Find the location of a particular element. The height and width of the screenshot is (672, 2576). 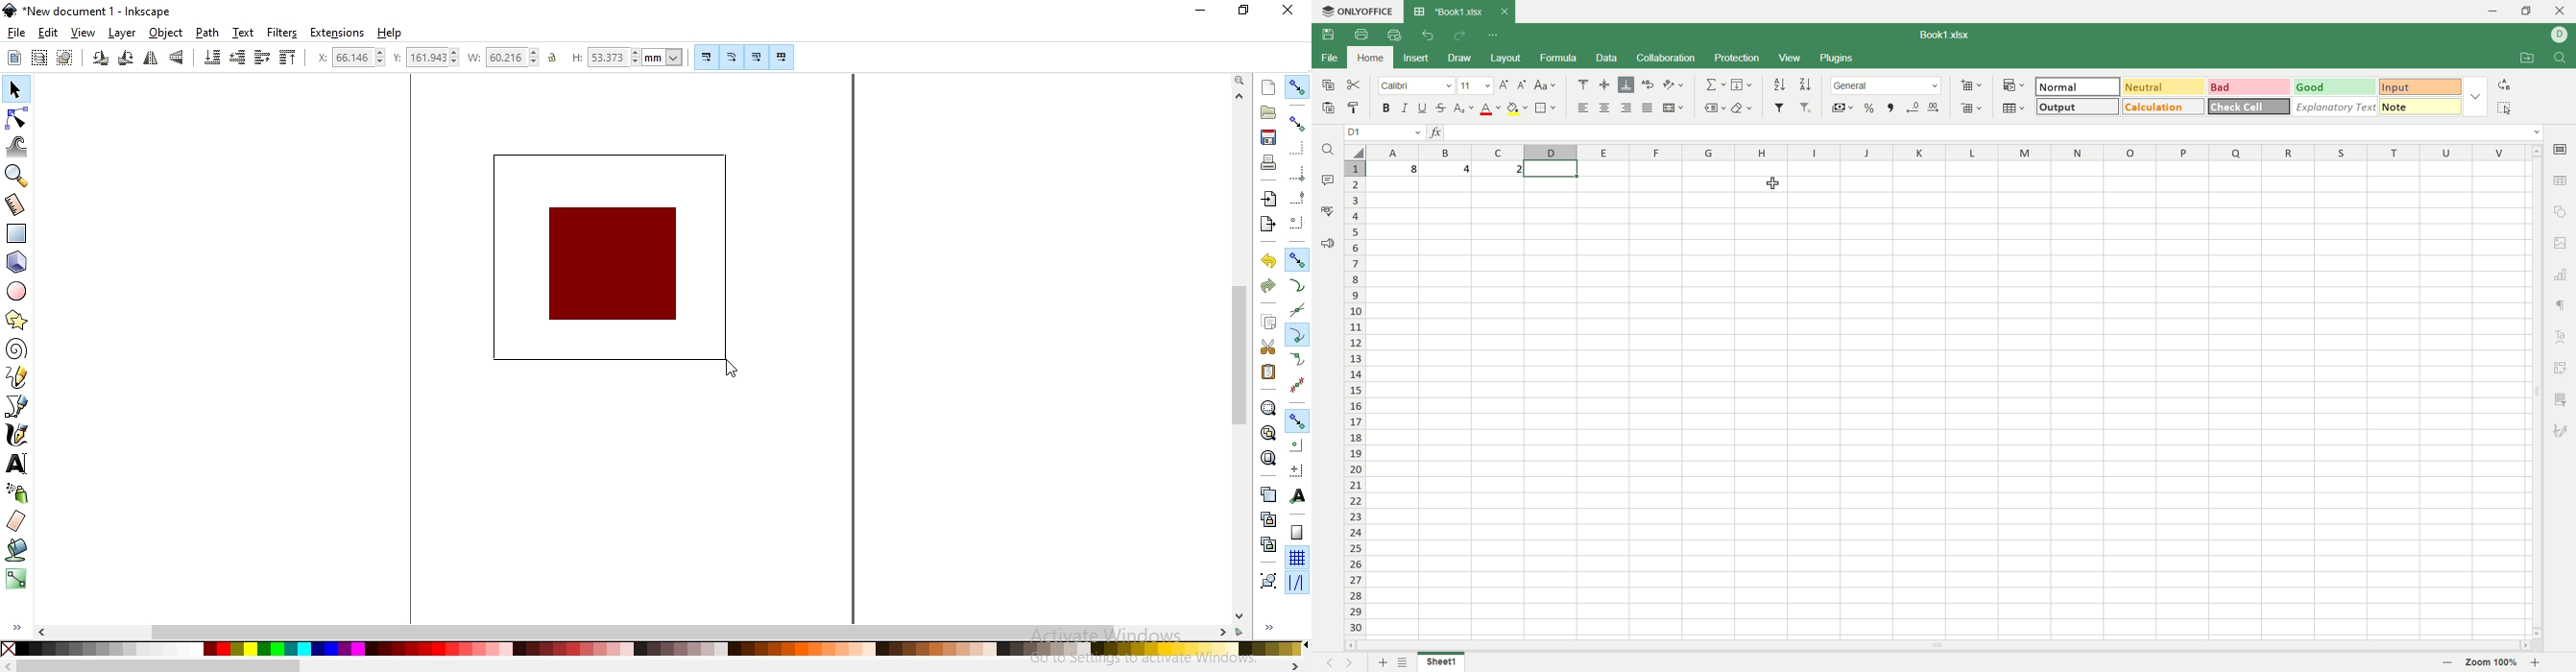

next is located at coordinates (1348, 661).